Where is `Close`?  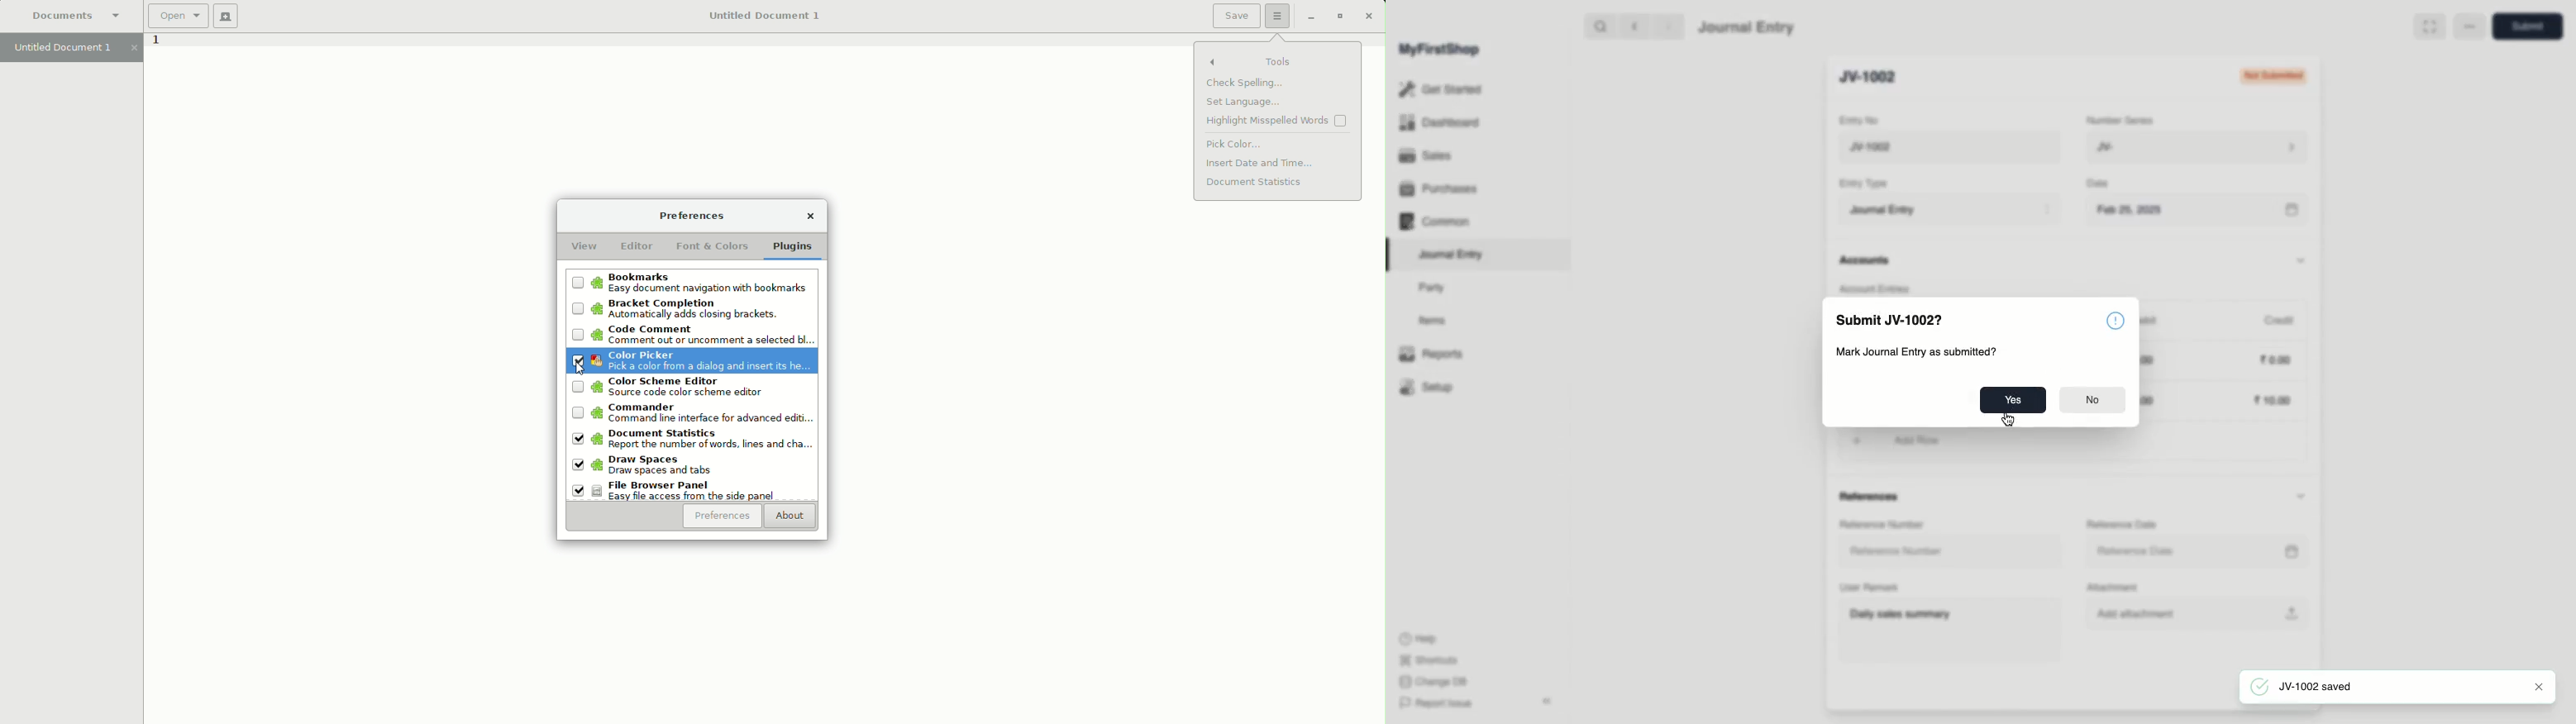
Close is located at coordinates (1368, 16).